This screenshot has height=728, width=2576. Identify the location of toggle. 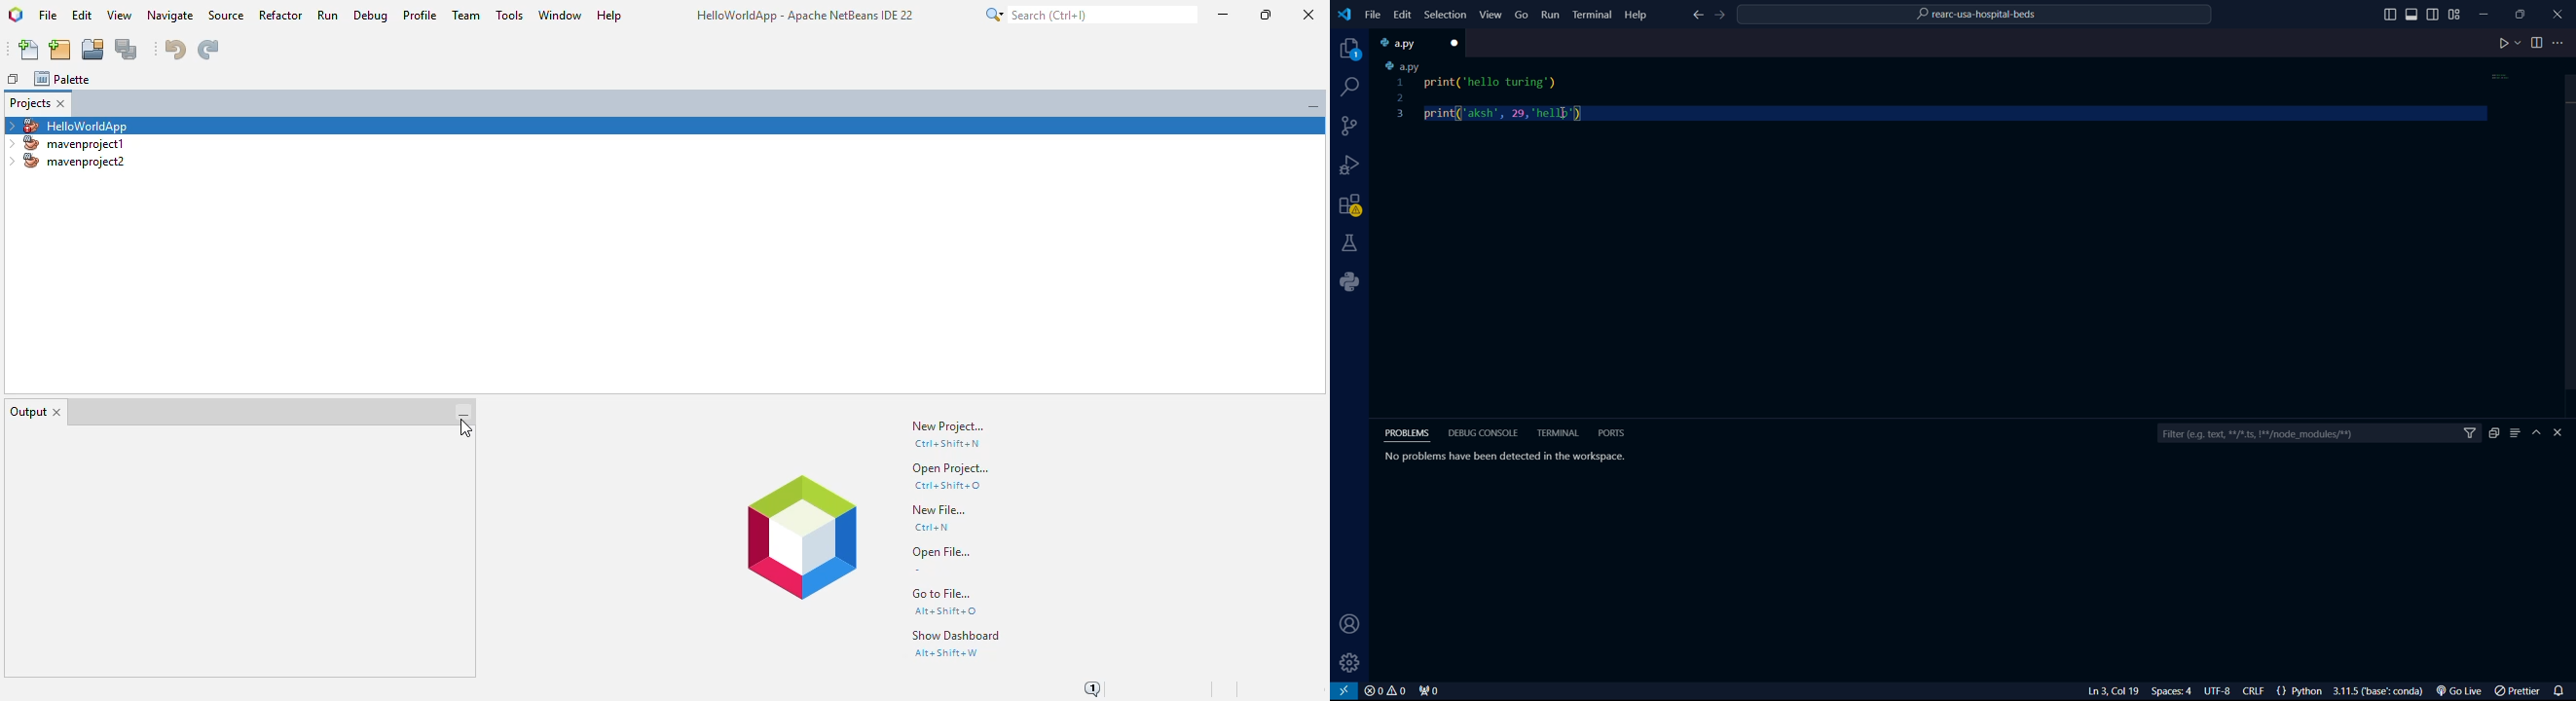
(2537, 43).